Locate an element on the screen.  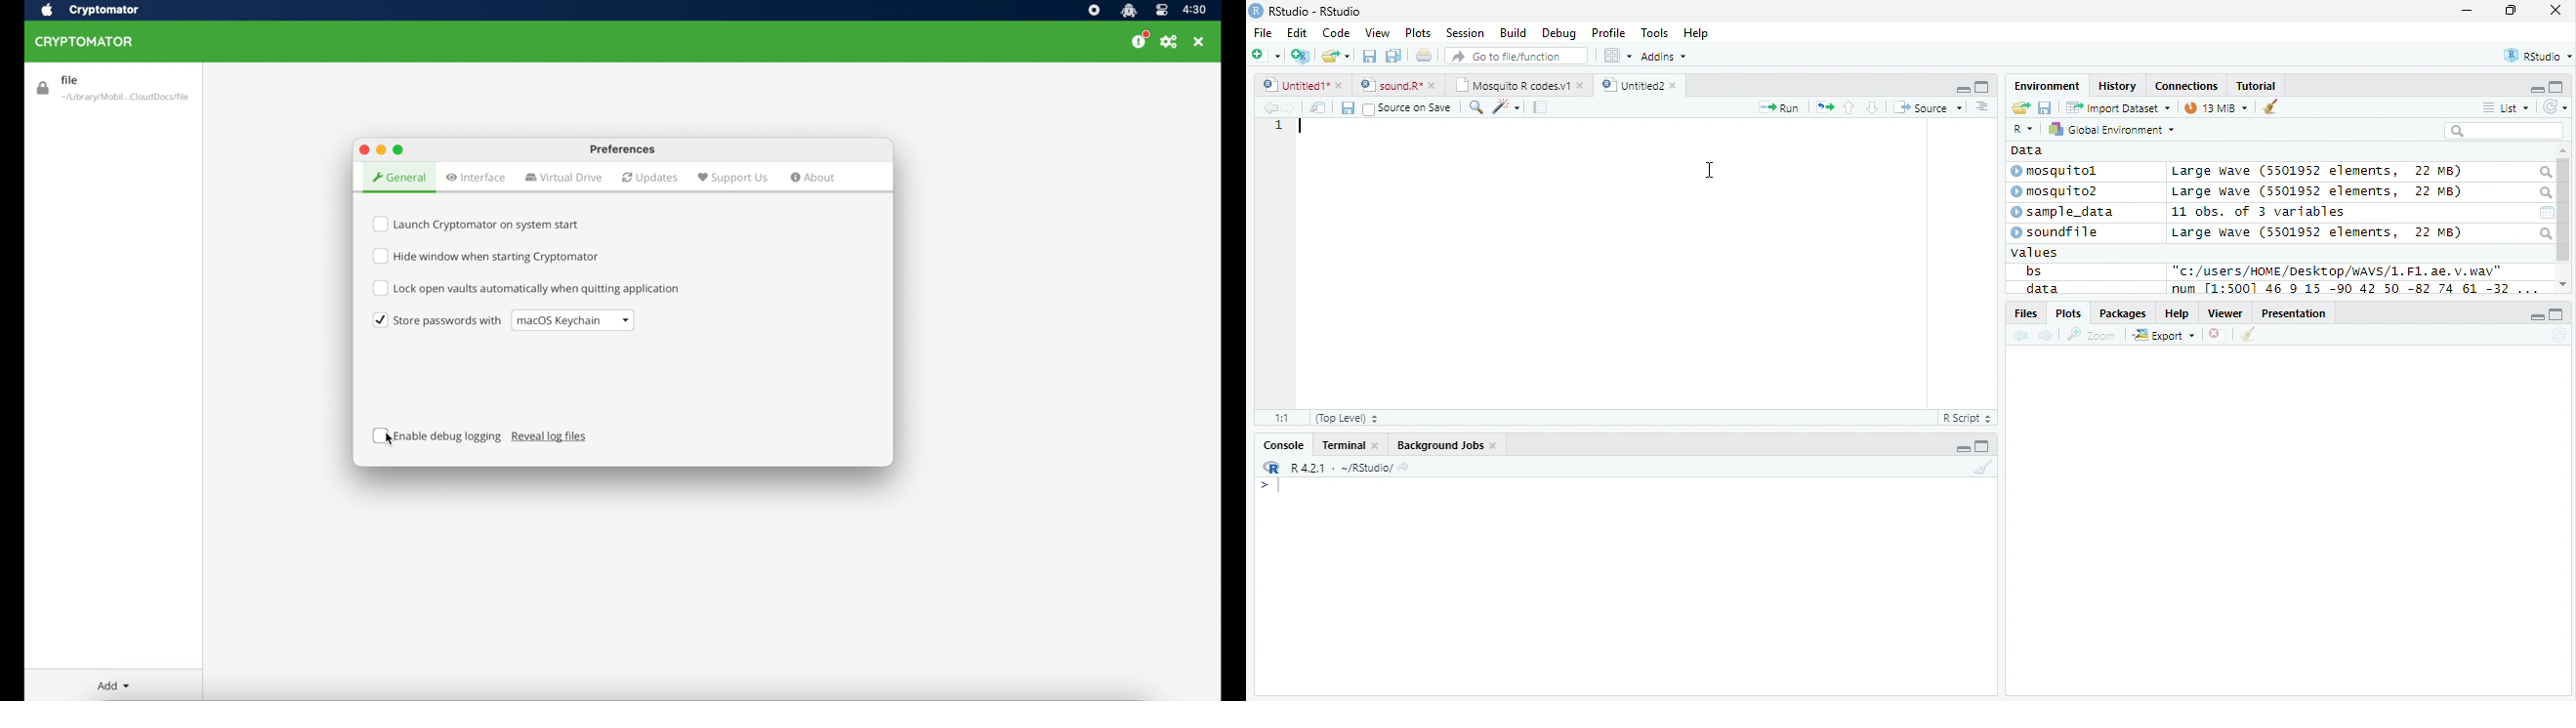
Source on save is located at coordinates (1407, 109).